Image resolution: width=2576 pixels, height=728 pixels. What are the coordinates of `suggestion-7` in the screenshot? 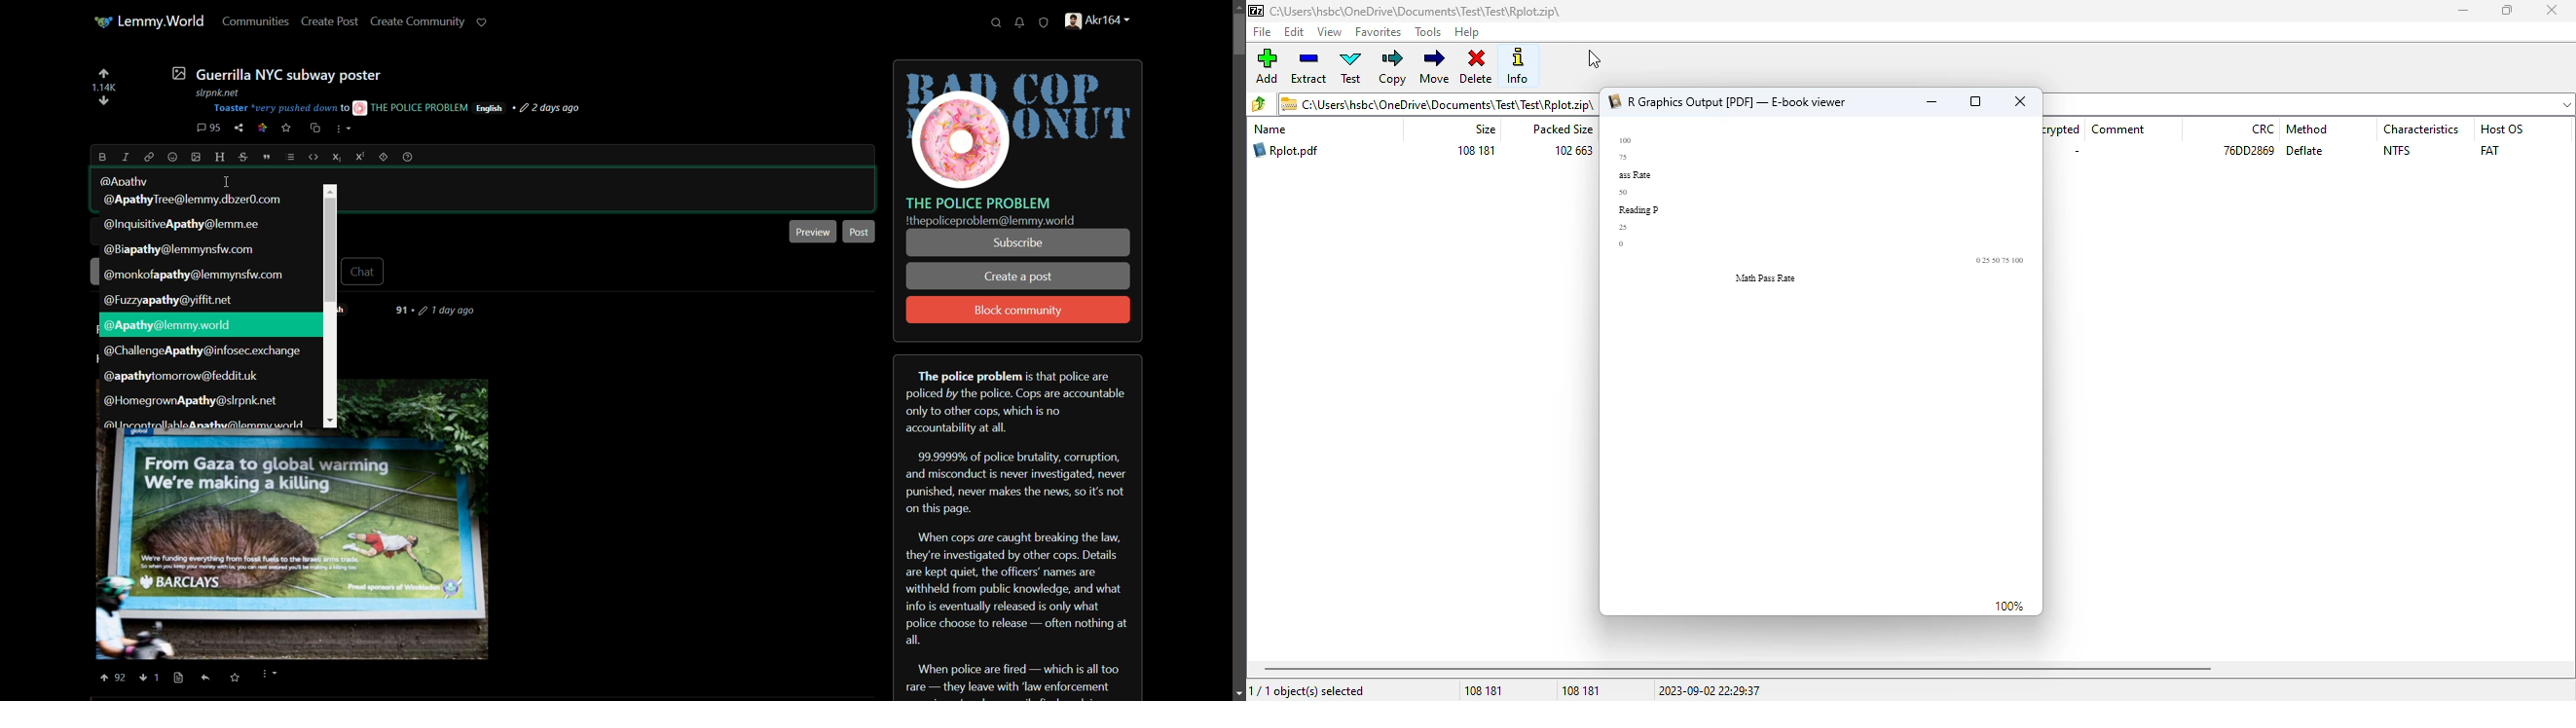 It's located at (203, 352).